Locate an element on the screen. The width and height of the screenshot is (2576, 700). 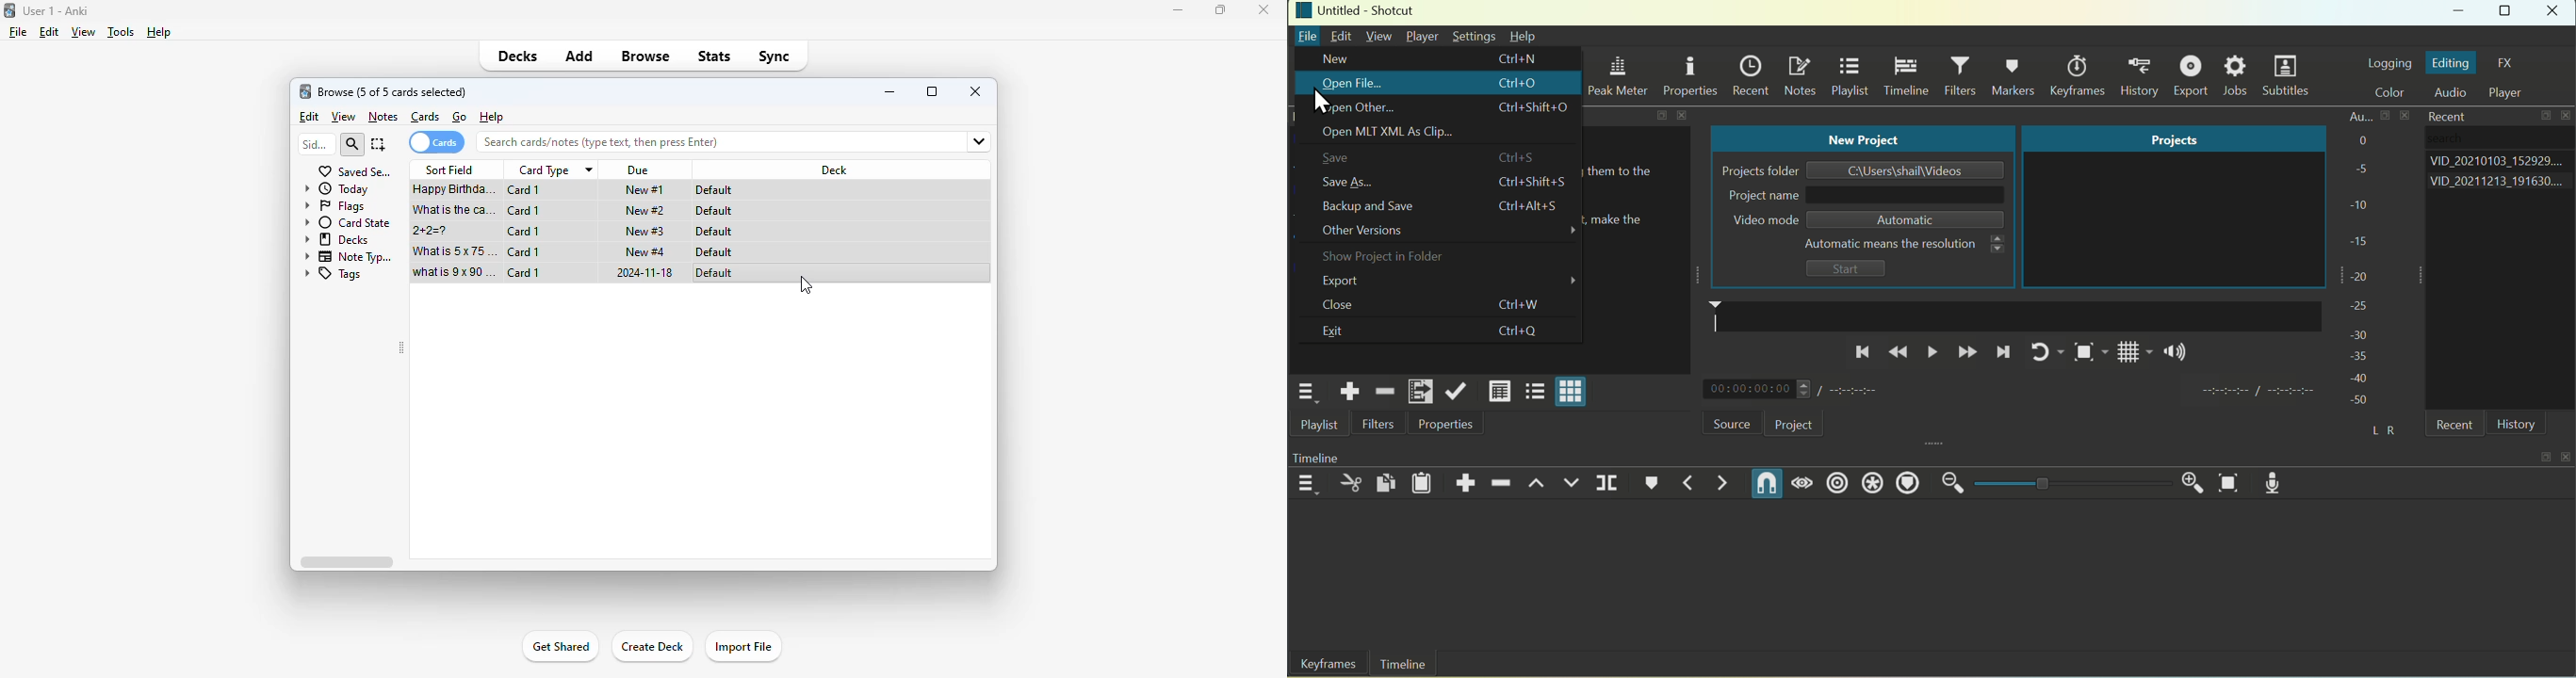
logo is located at coordinates (8, 10).